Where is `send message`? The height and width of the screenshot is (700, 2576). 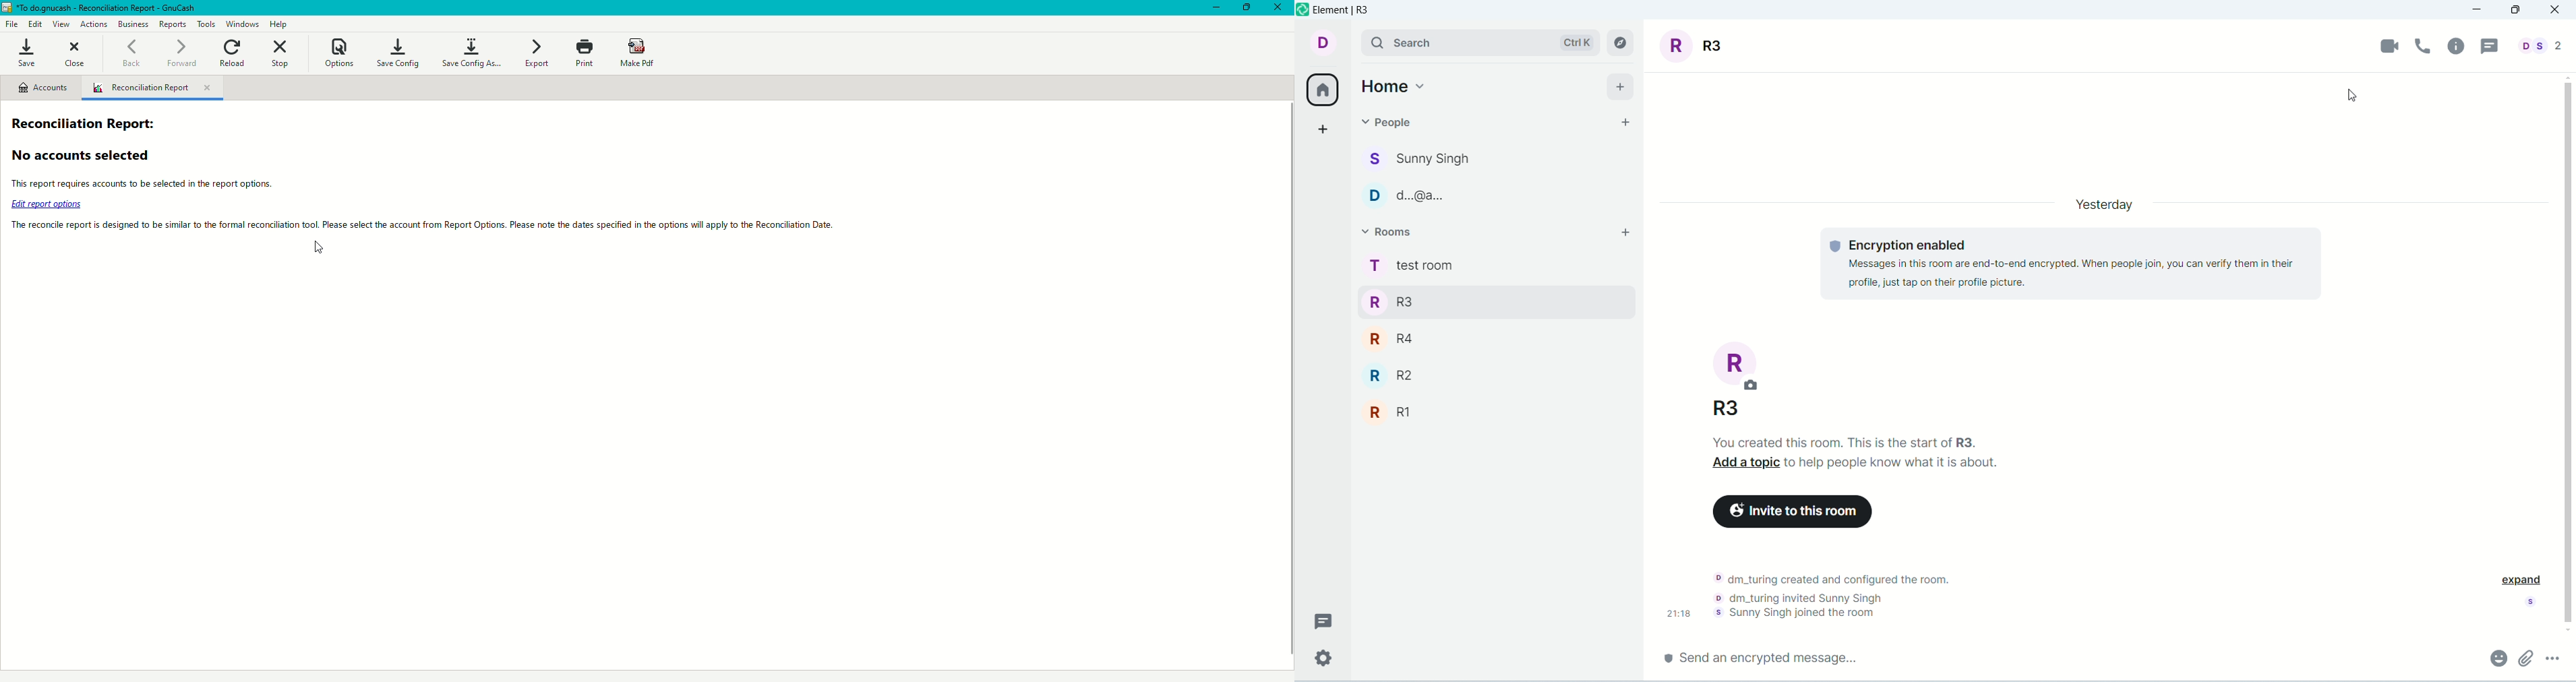 send message is located at coordinates (1766, 656).